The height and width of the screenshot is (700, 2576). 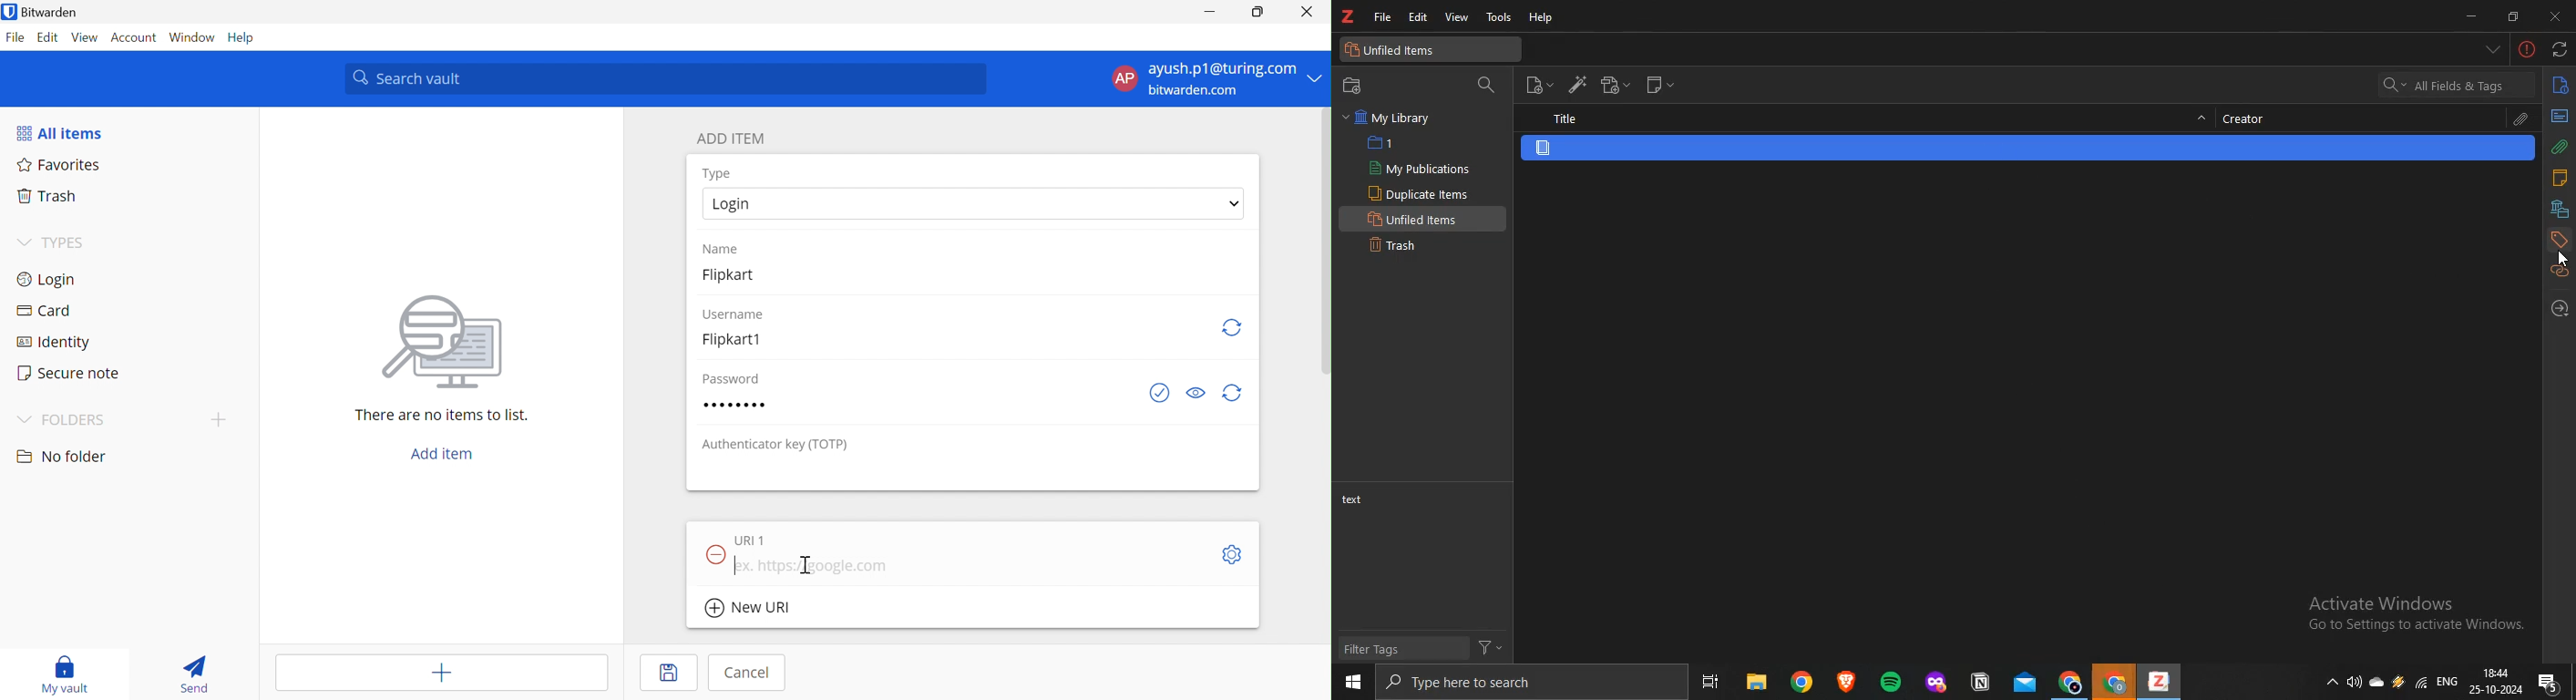 I want to click on -, so click(x=2527, y=48).